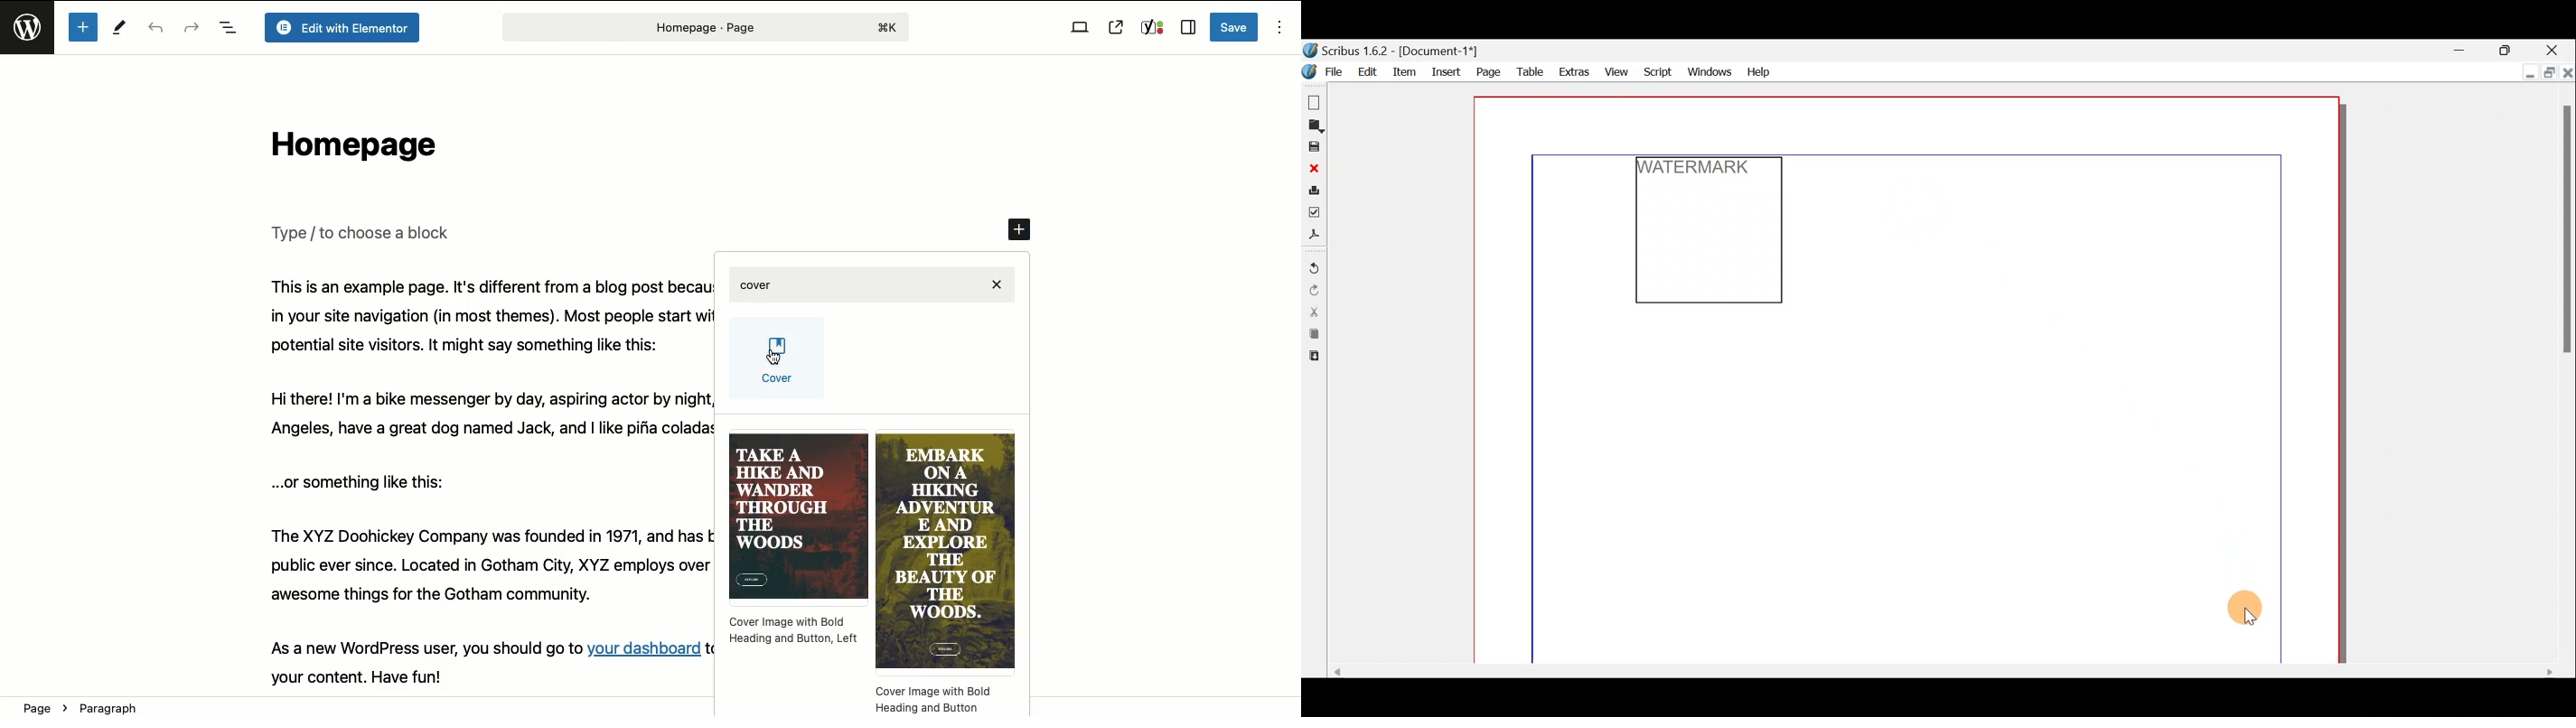  What do you see at coordinates (1312, 358) in the screenshot?
I see `Paste` at bounding box center [1312, 358].